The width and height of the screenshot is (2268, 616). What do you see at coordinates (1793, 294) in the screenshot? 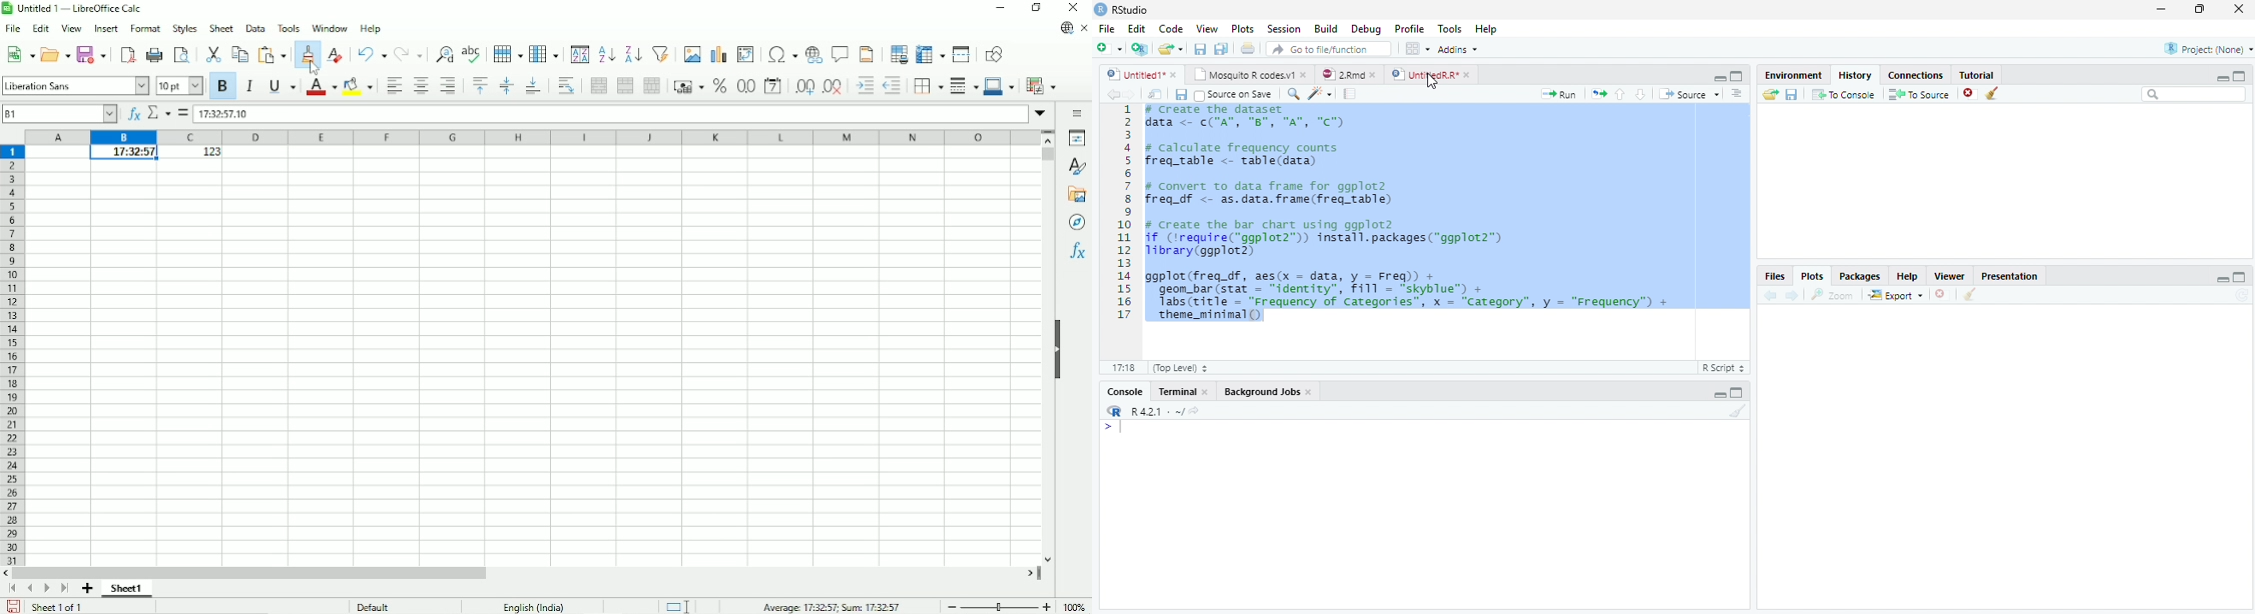
I see `Next` at bounding box center [1793, 294].